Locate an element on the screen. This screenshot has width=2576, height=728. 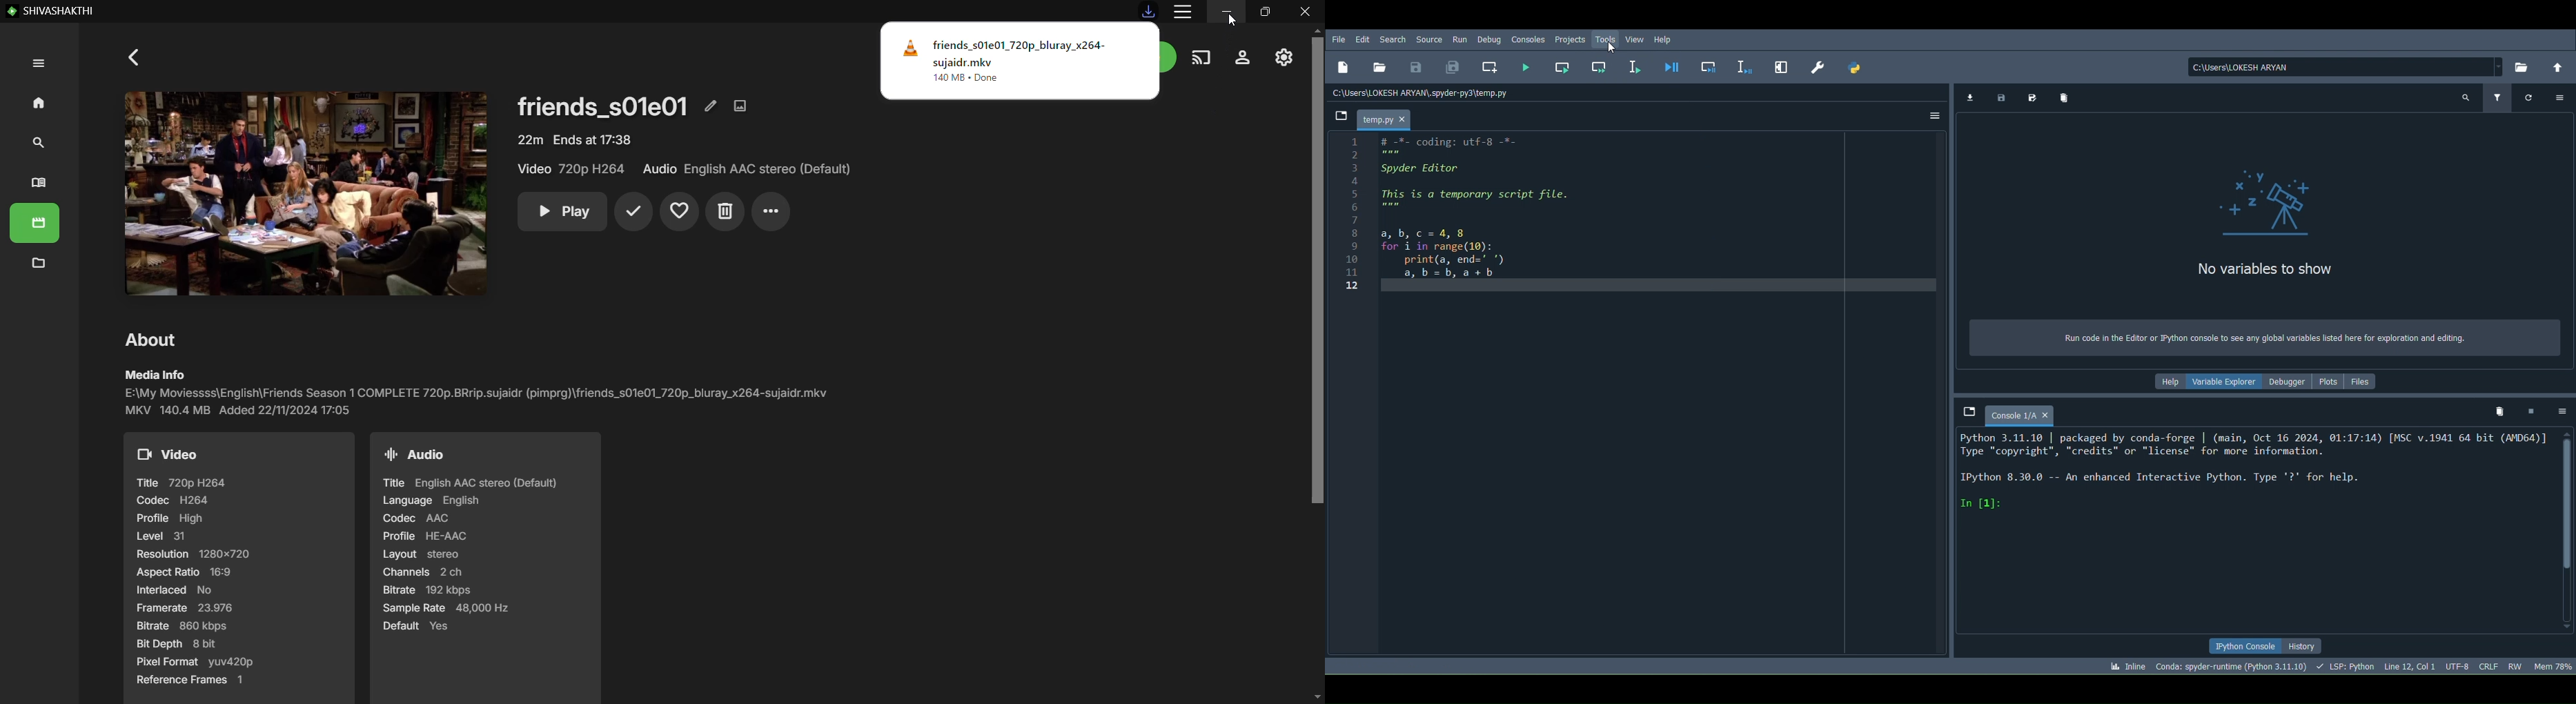
Projects is located at coordinates (1571, 38).